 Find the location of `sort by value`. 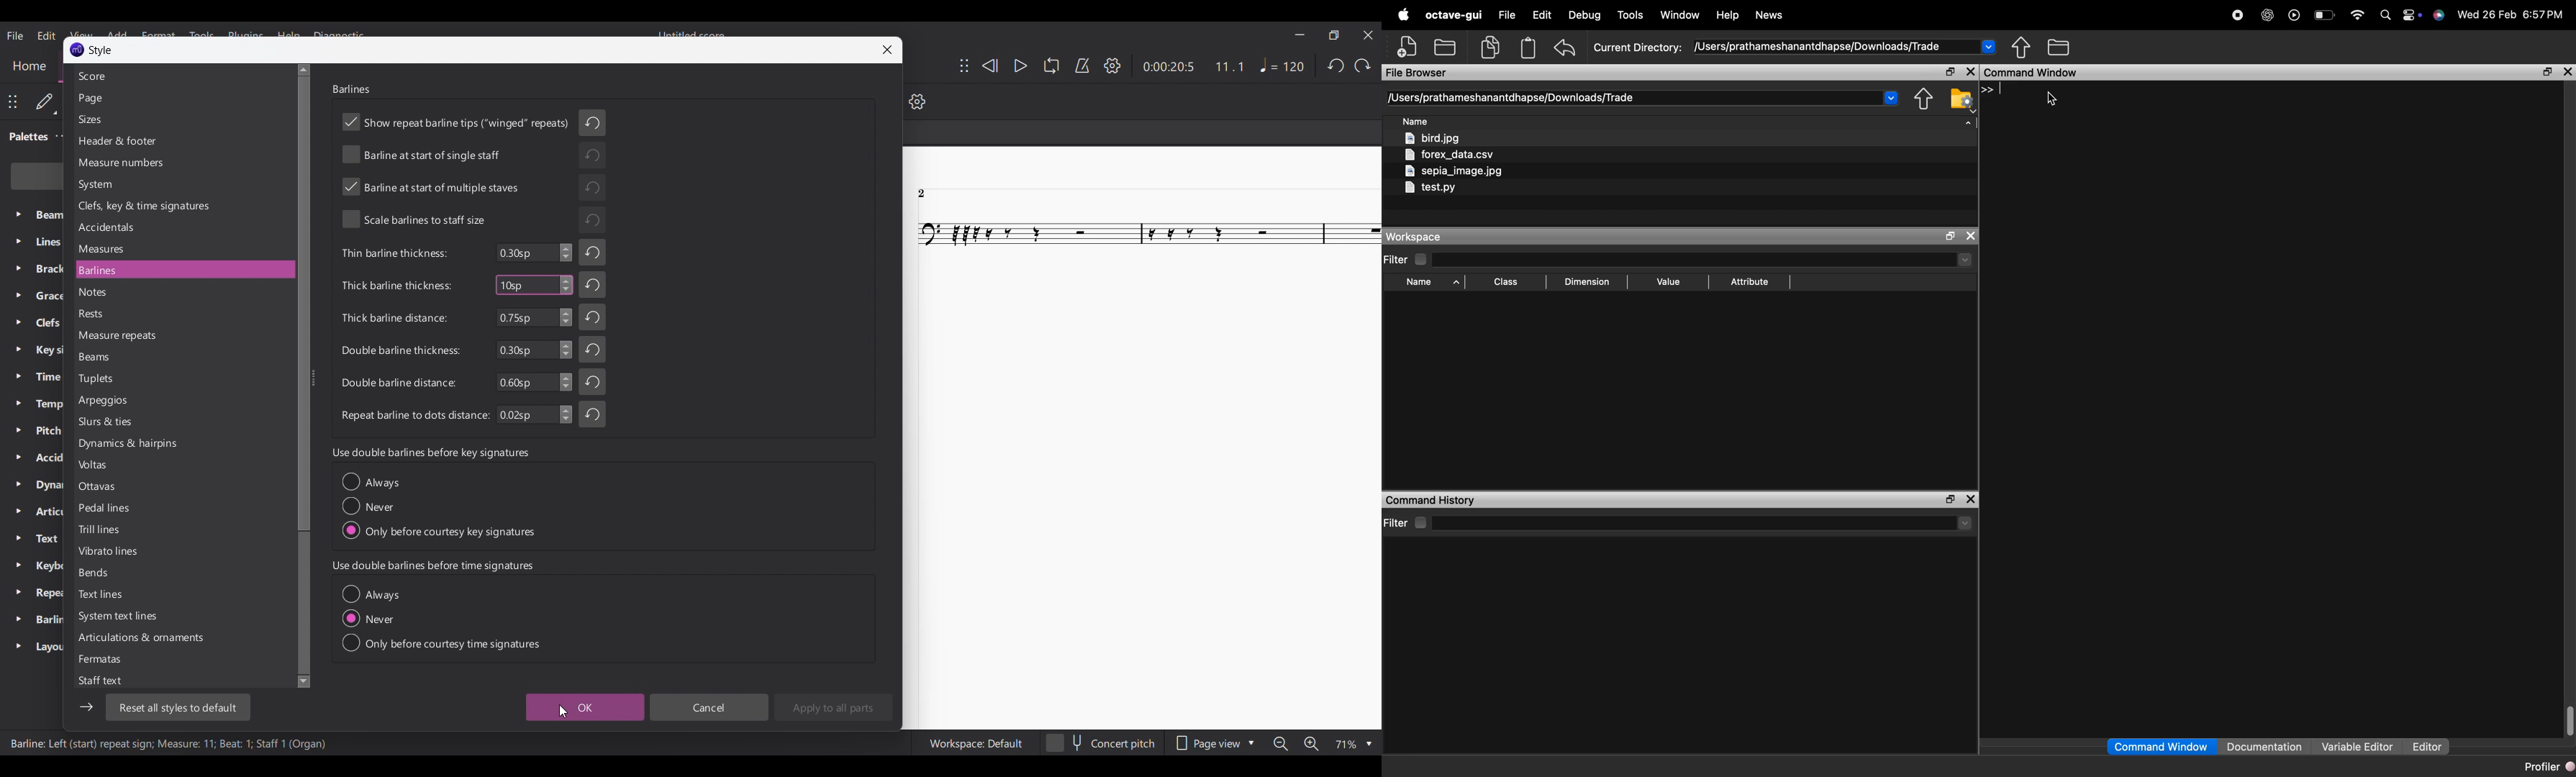

sort by value is located at coordinates (1669, 282).